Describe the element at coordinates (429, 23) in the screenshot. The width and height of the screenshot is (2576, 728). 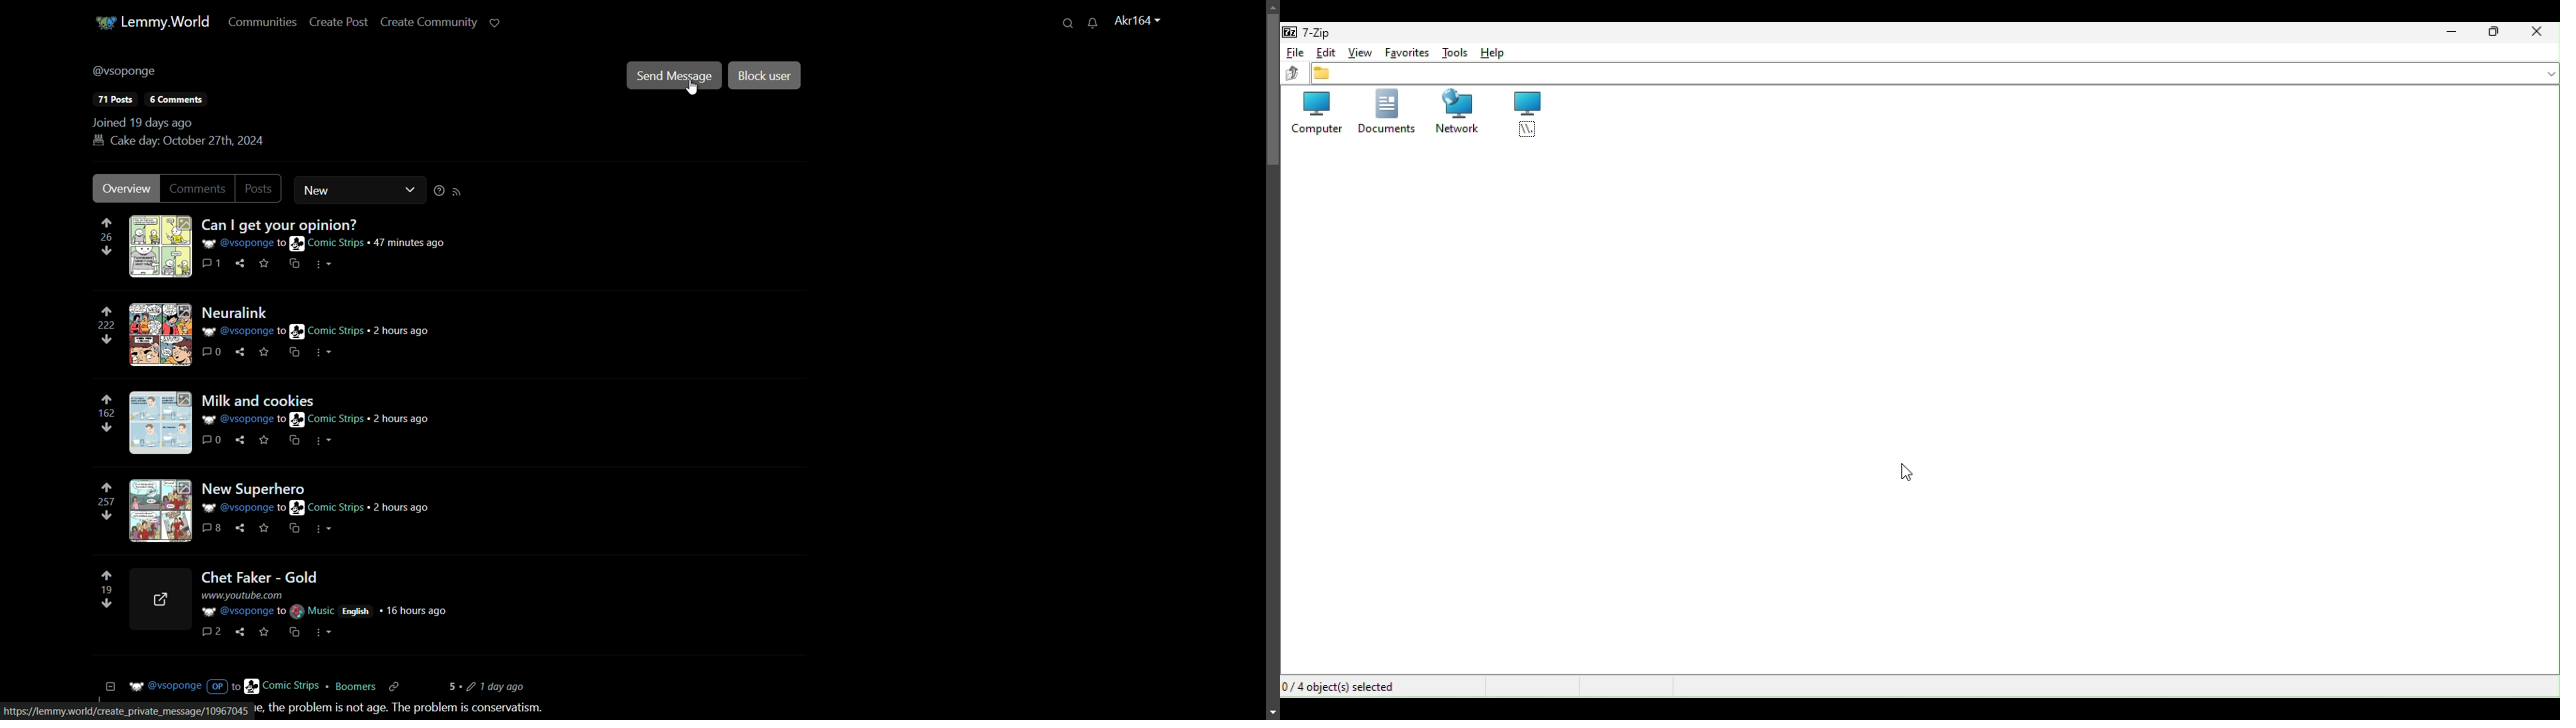
I see `create community` at that location.